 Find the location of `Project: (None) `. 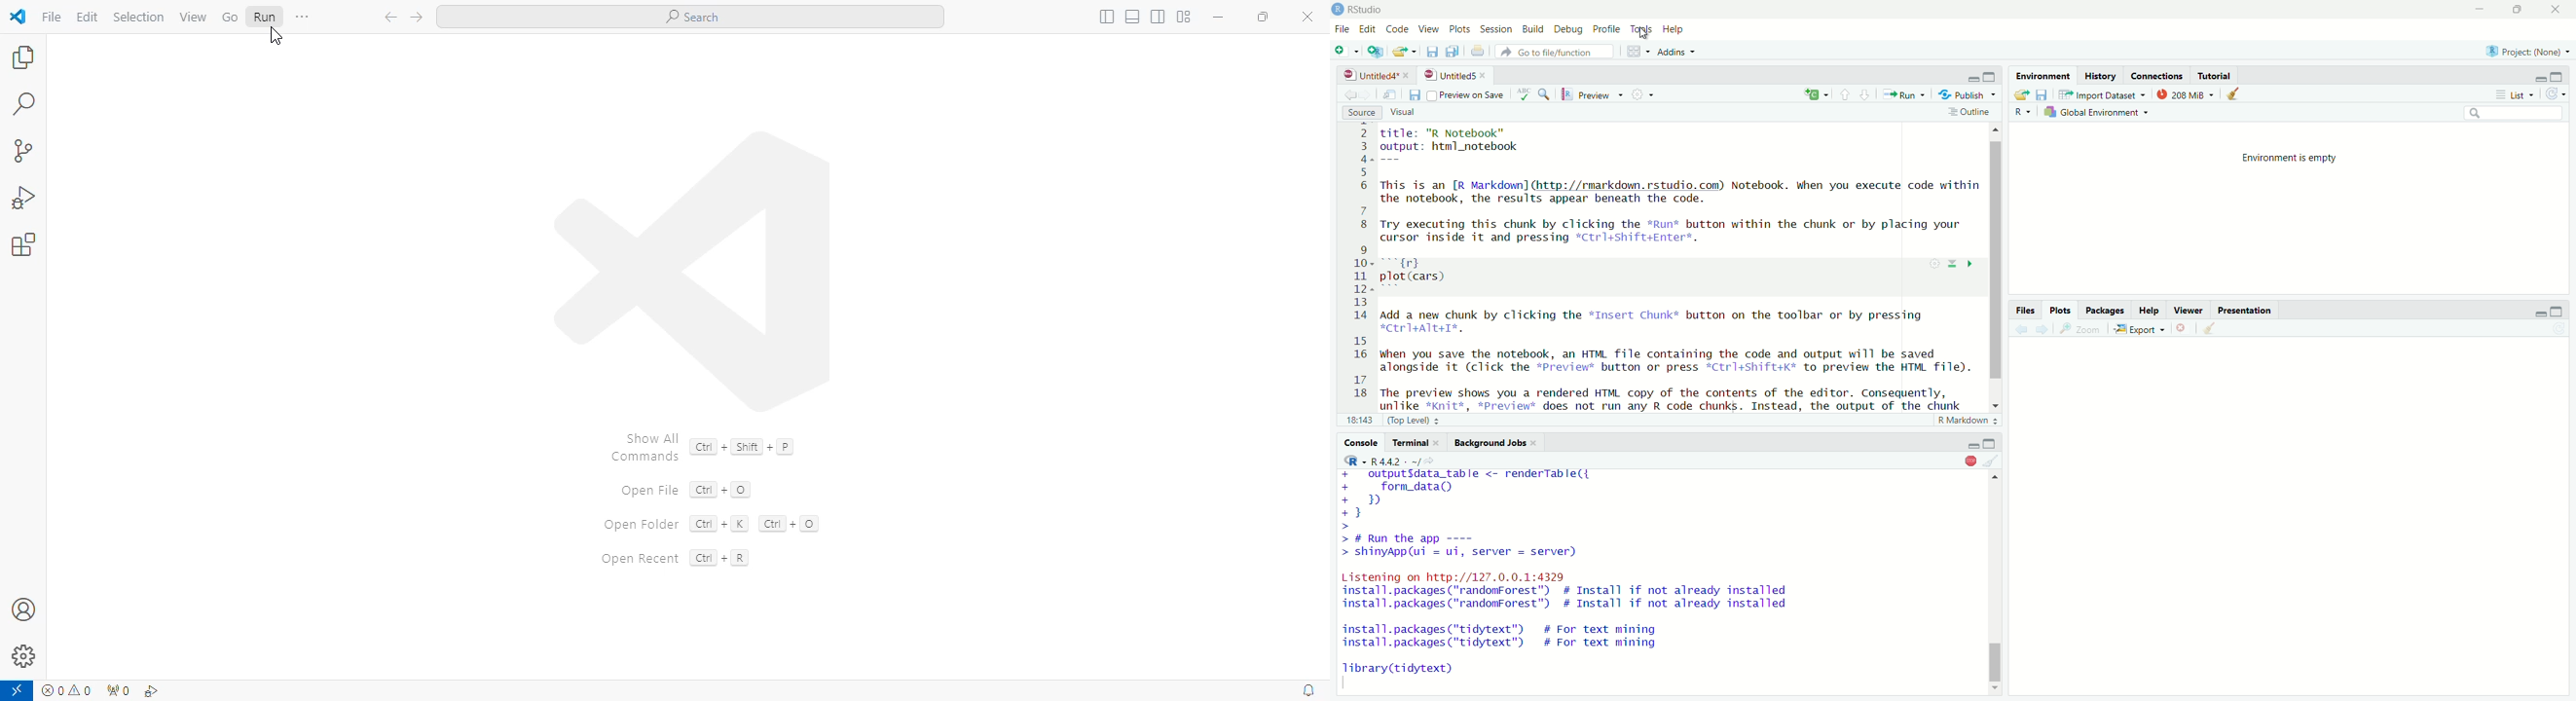

Project: (None)  is located at coordinates (2524, 50).